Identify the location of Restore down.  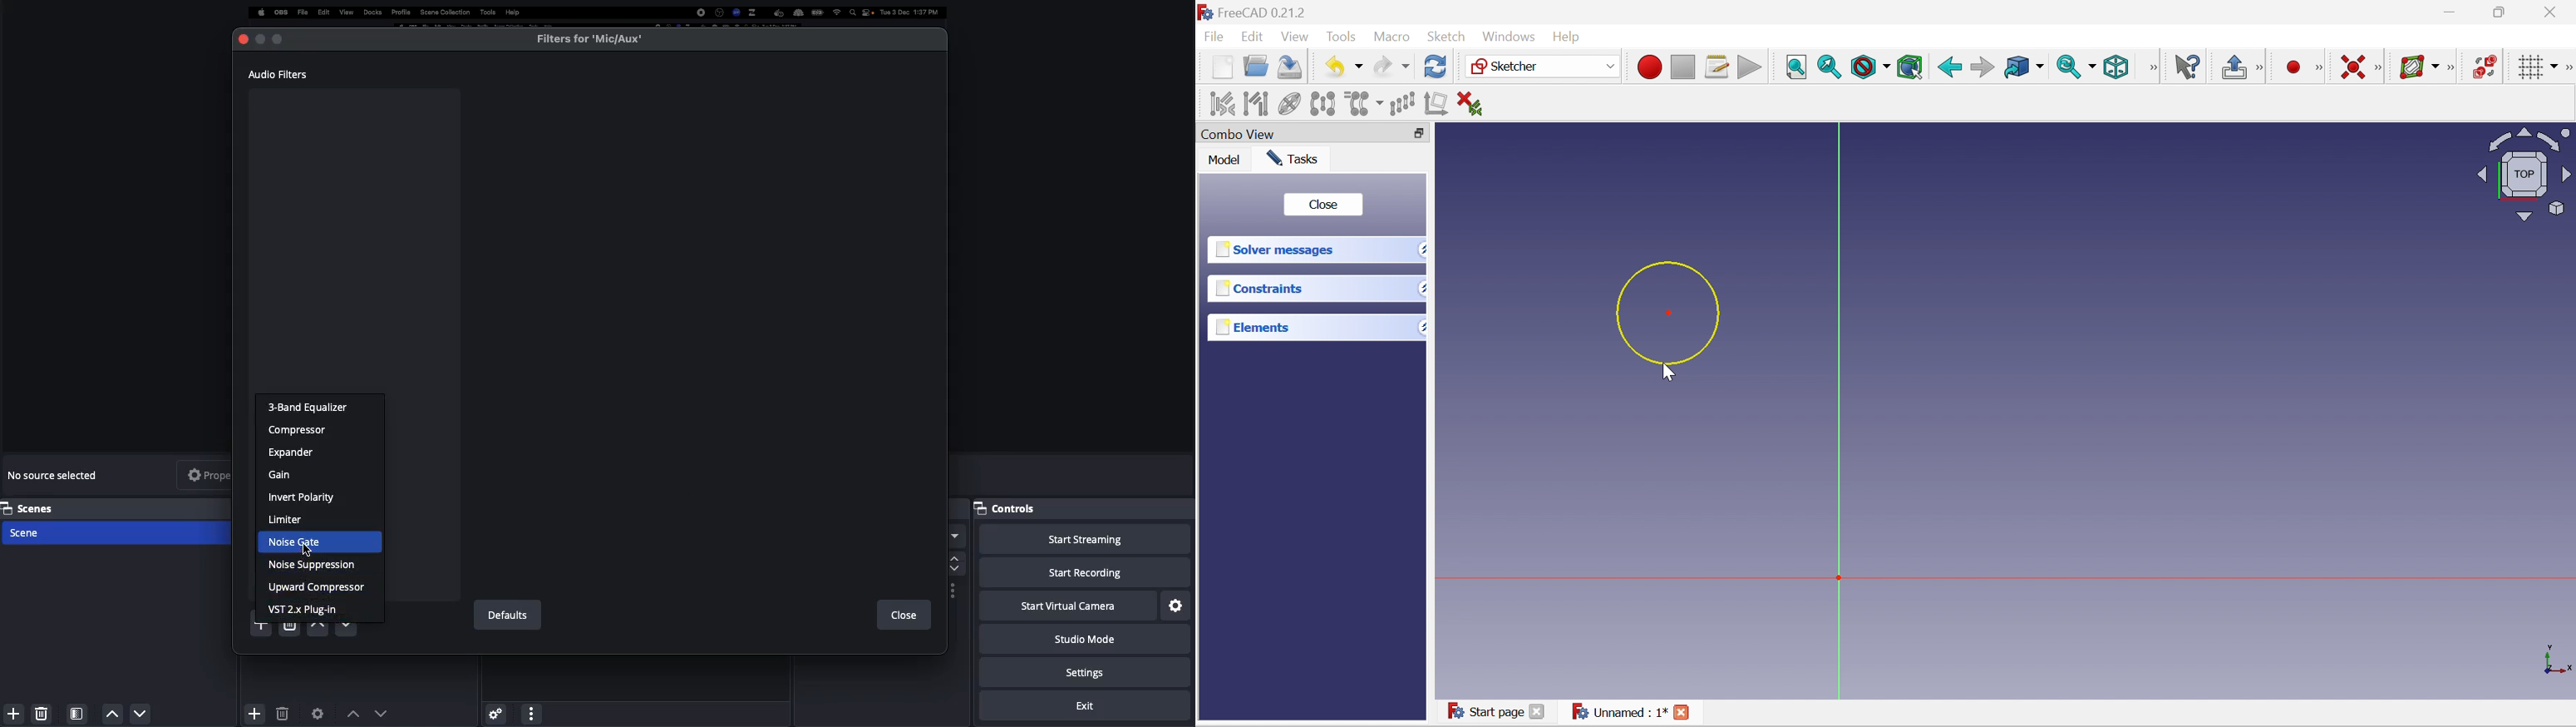
(2502, 14).